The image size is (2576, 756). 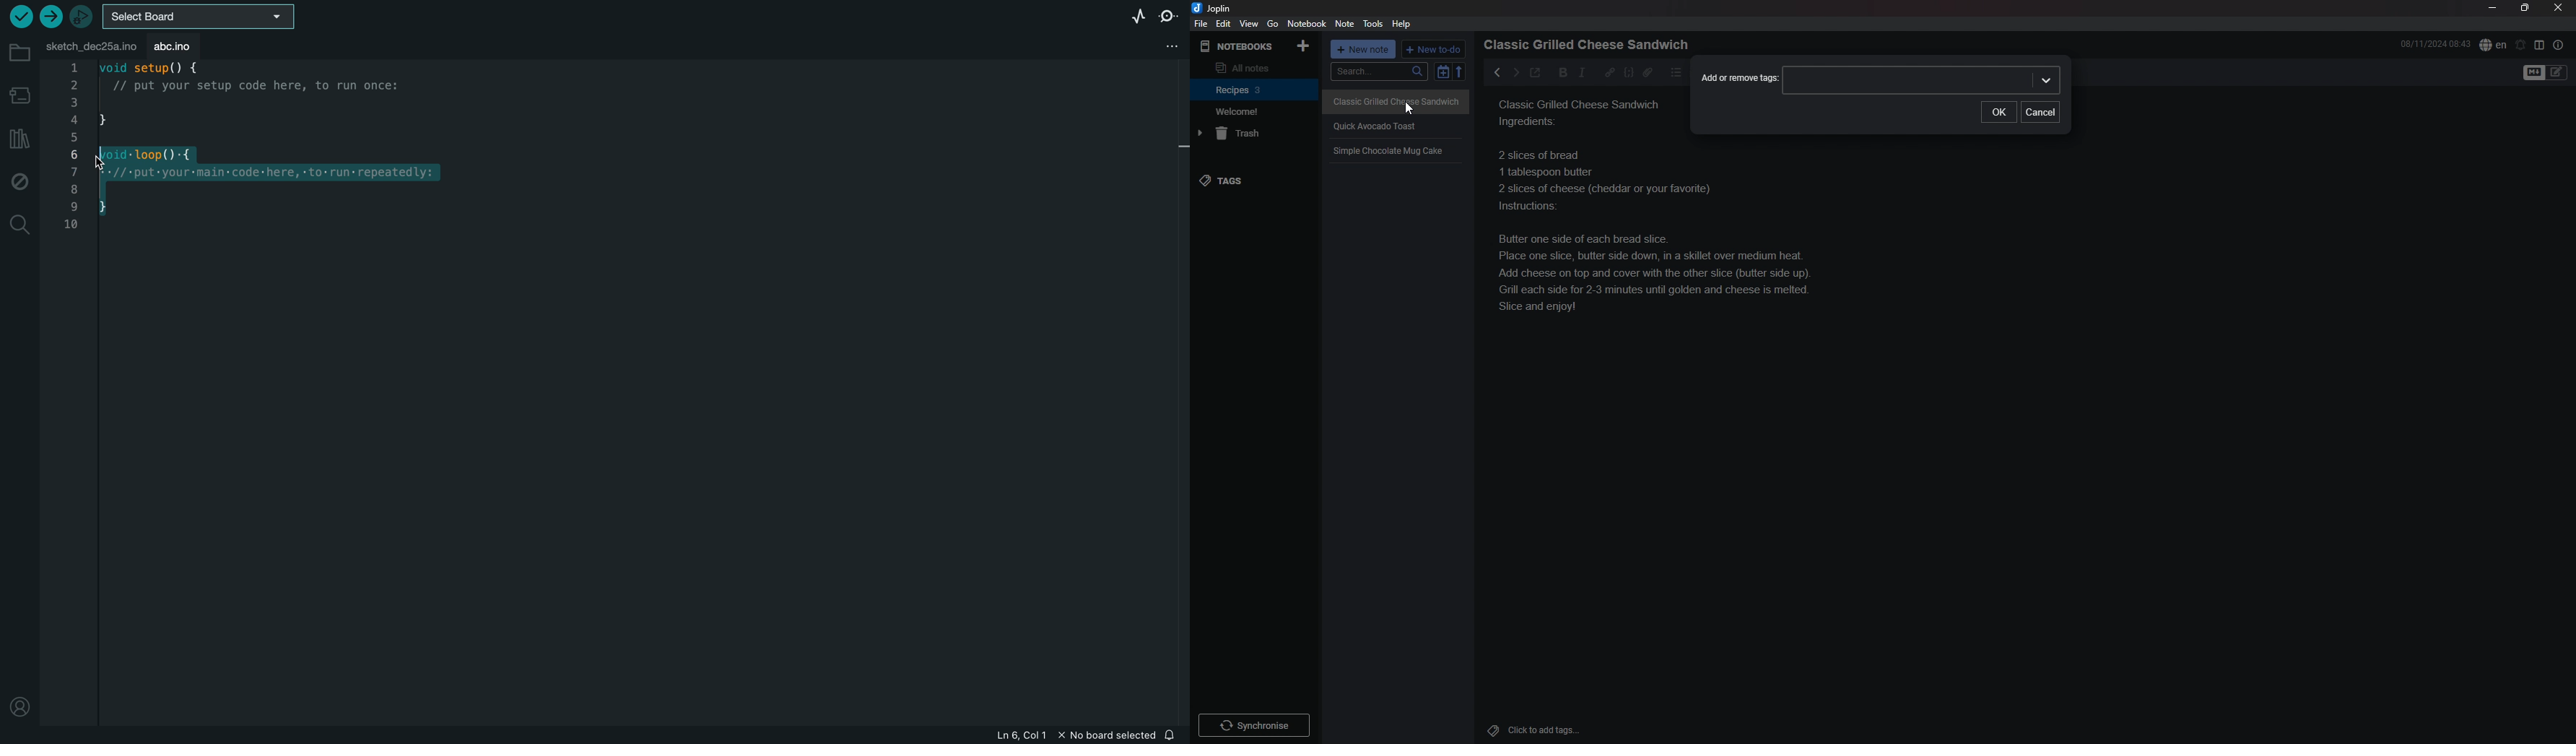 I want to click on bullet list, so click(x=1676, y=72).